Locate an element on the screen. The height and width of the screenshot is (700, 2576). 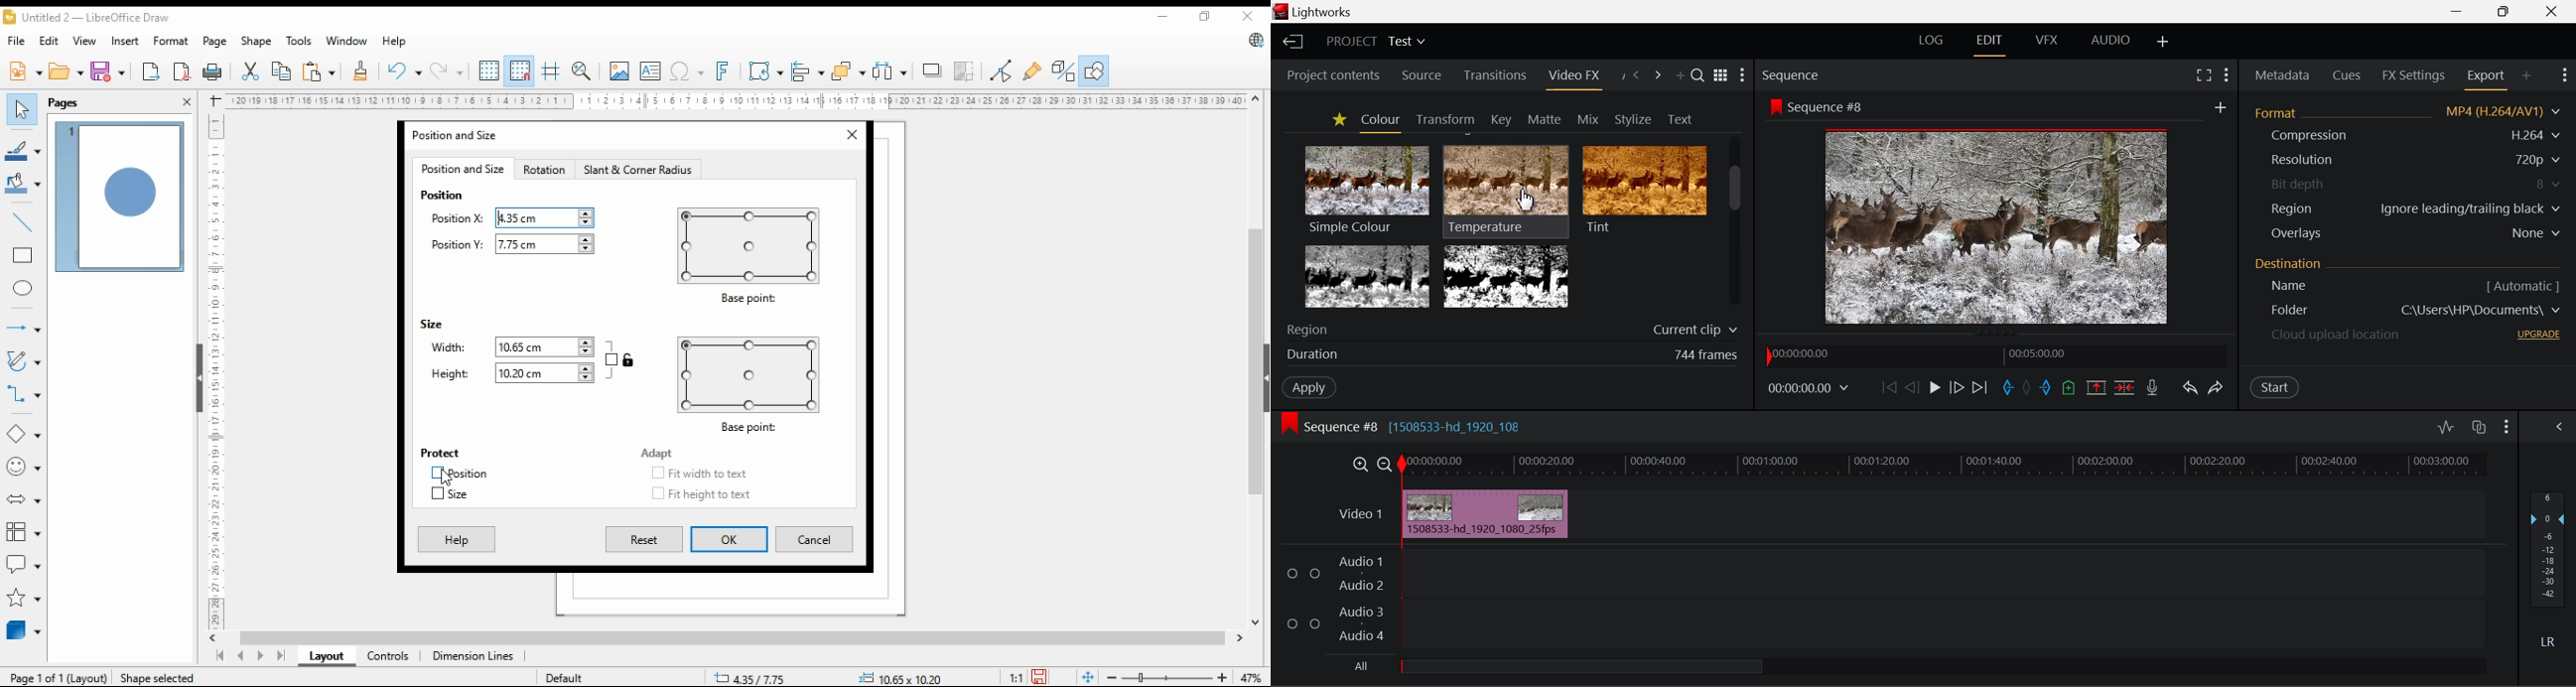
connectors is located at coordinates (25, 395).